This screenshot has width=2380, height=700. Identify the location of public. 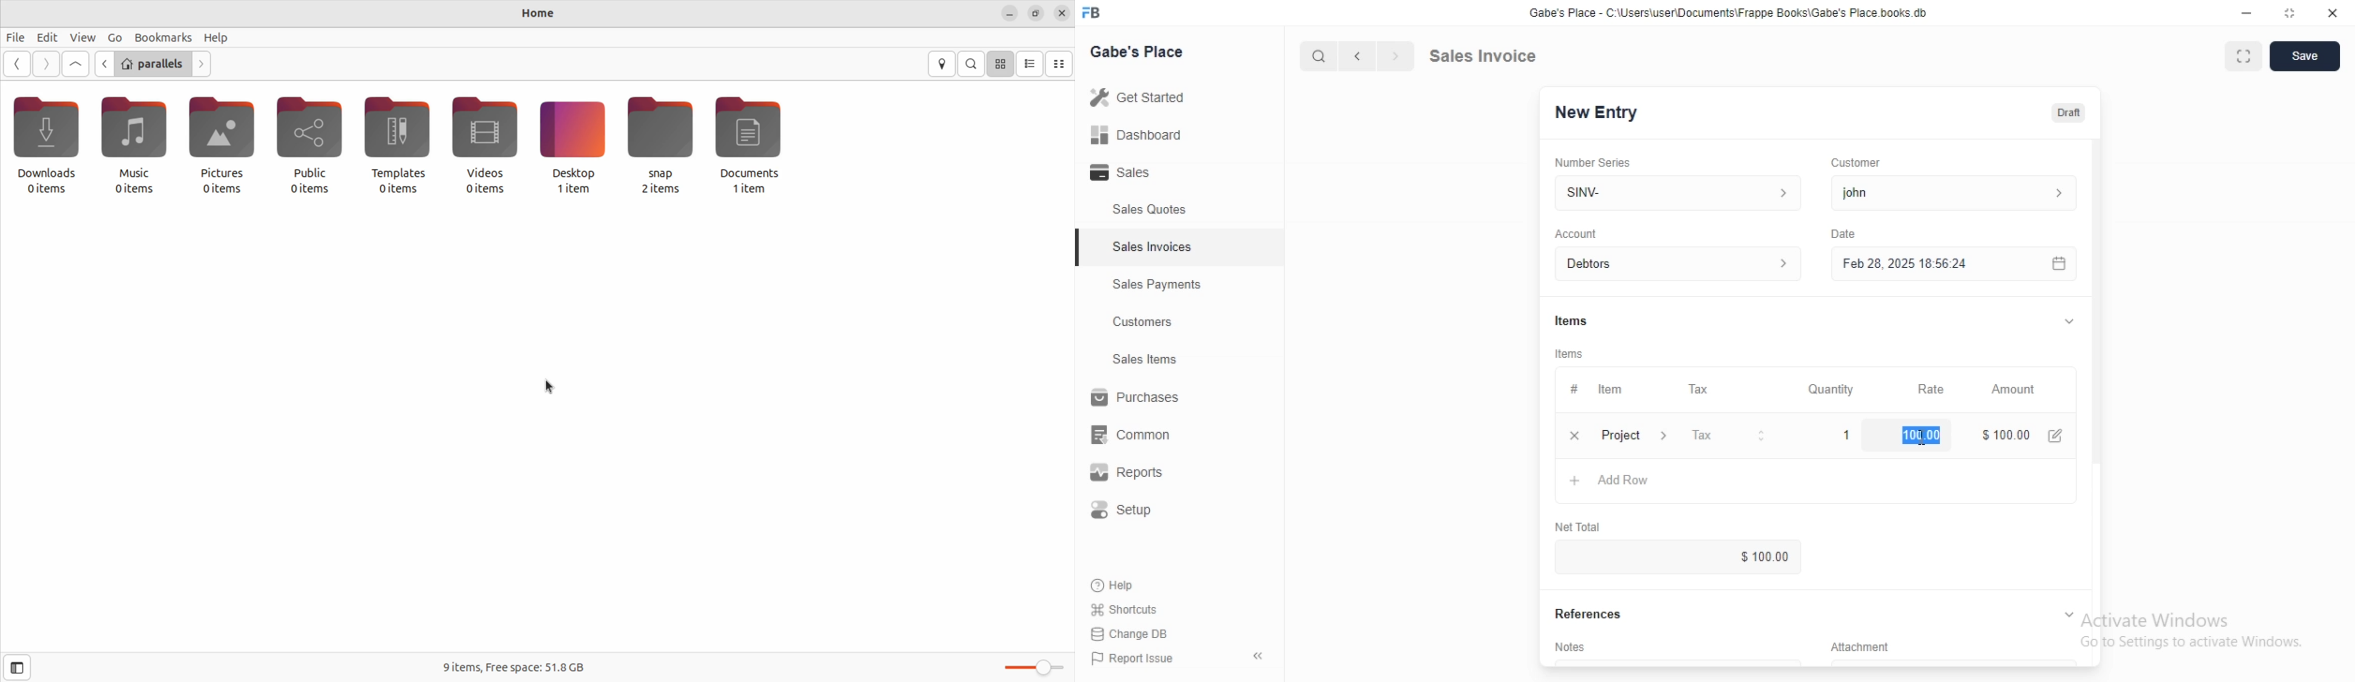
(308, 134).